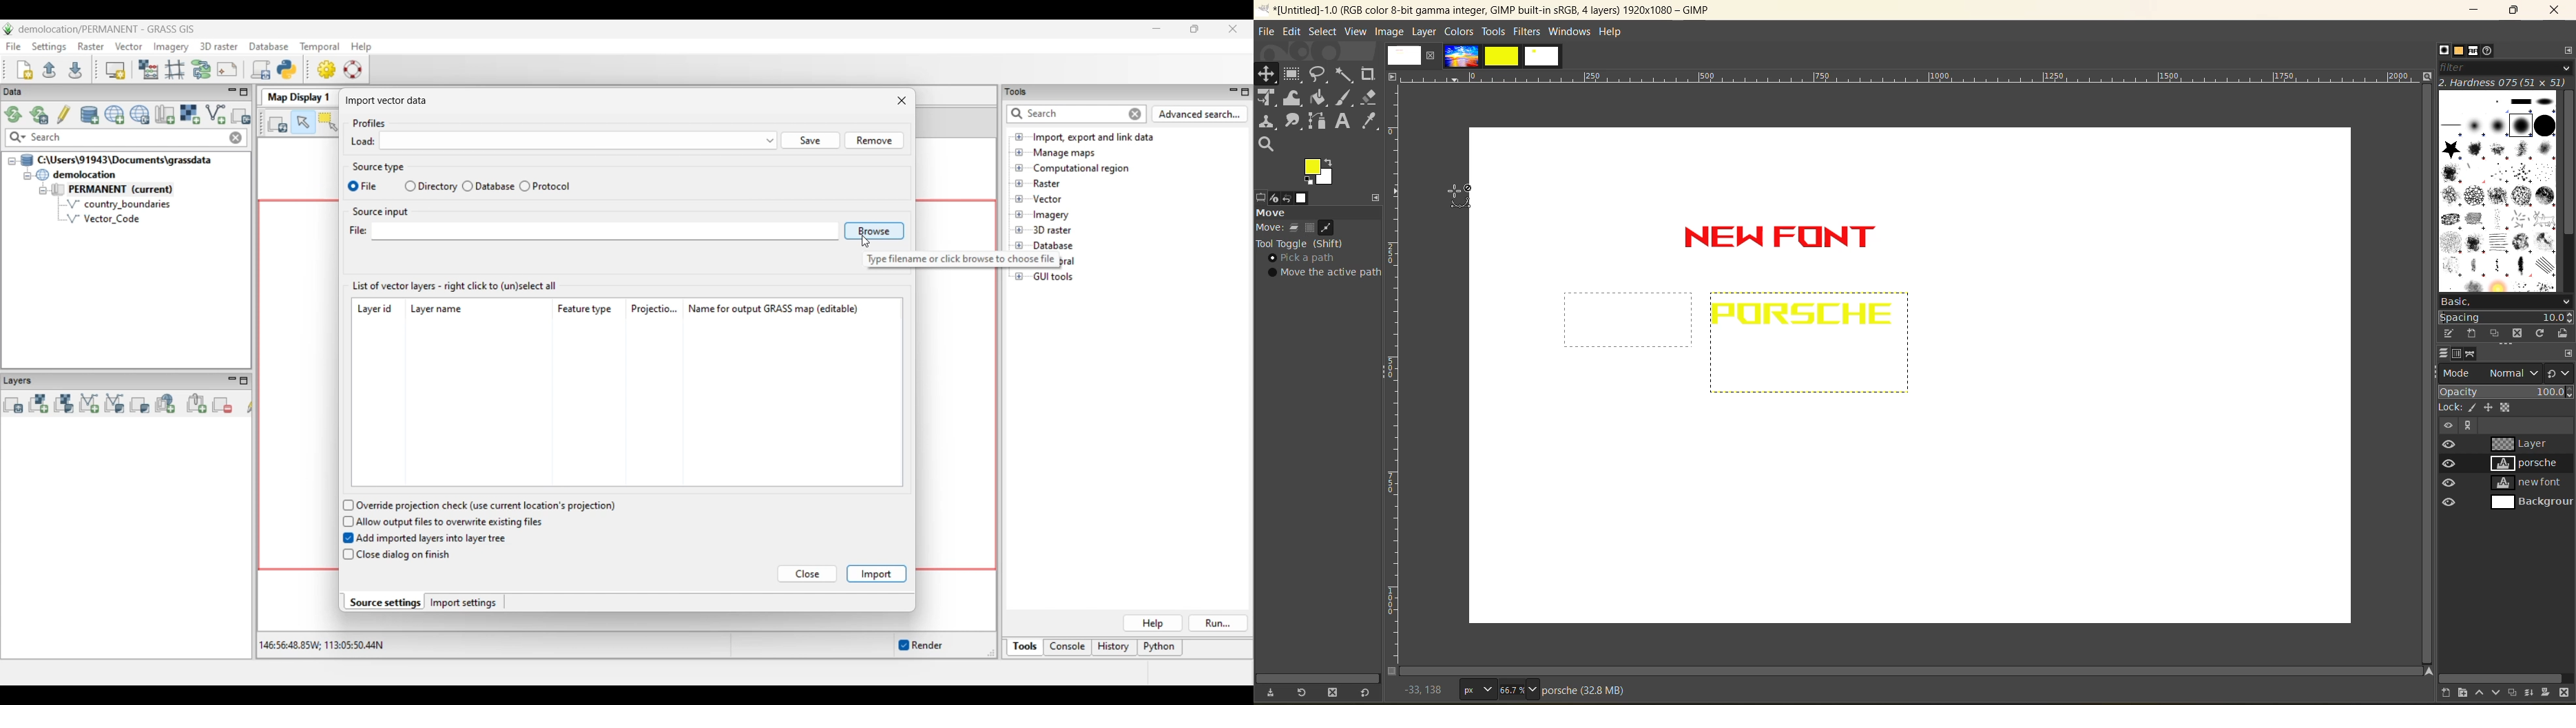  Describe the element at coordinates (1318, 97) in the screenshot. I see `paint bucket` at that location.